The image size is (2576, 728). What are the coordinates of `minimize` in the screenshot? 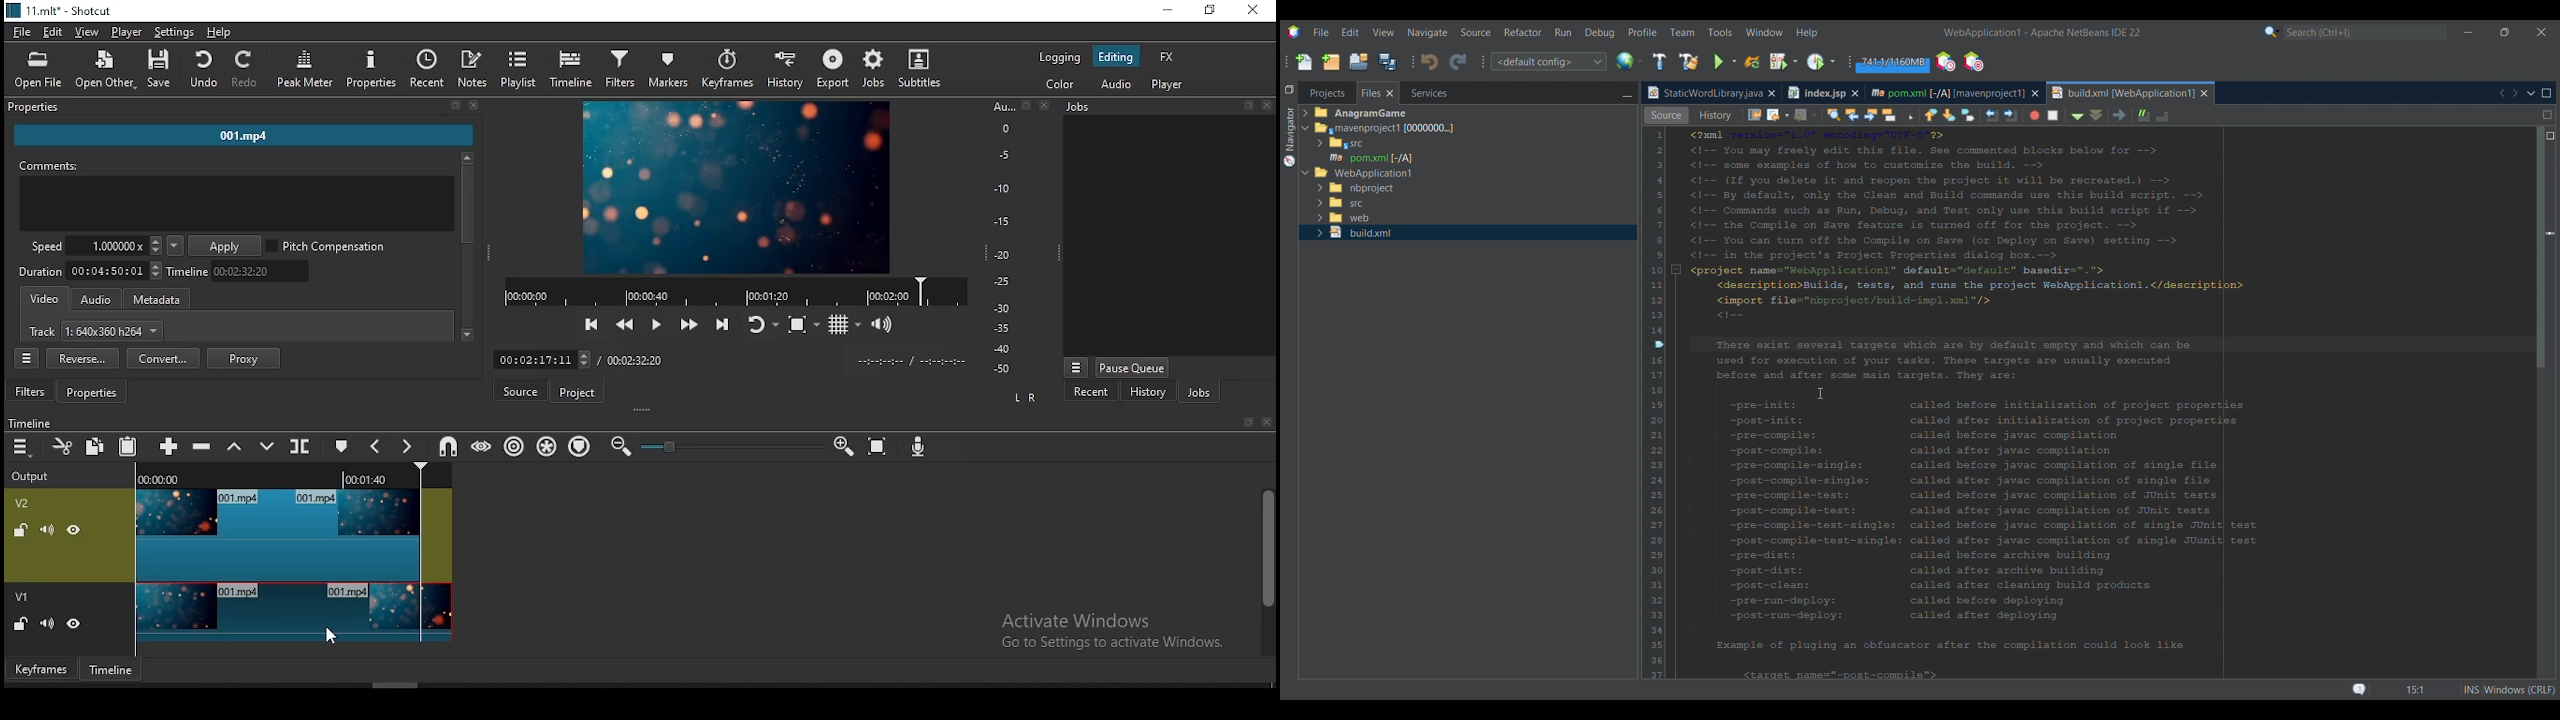 It's located at (1166, 11).